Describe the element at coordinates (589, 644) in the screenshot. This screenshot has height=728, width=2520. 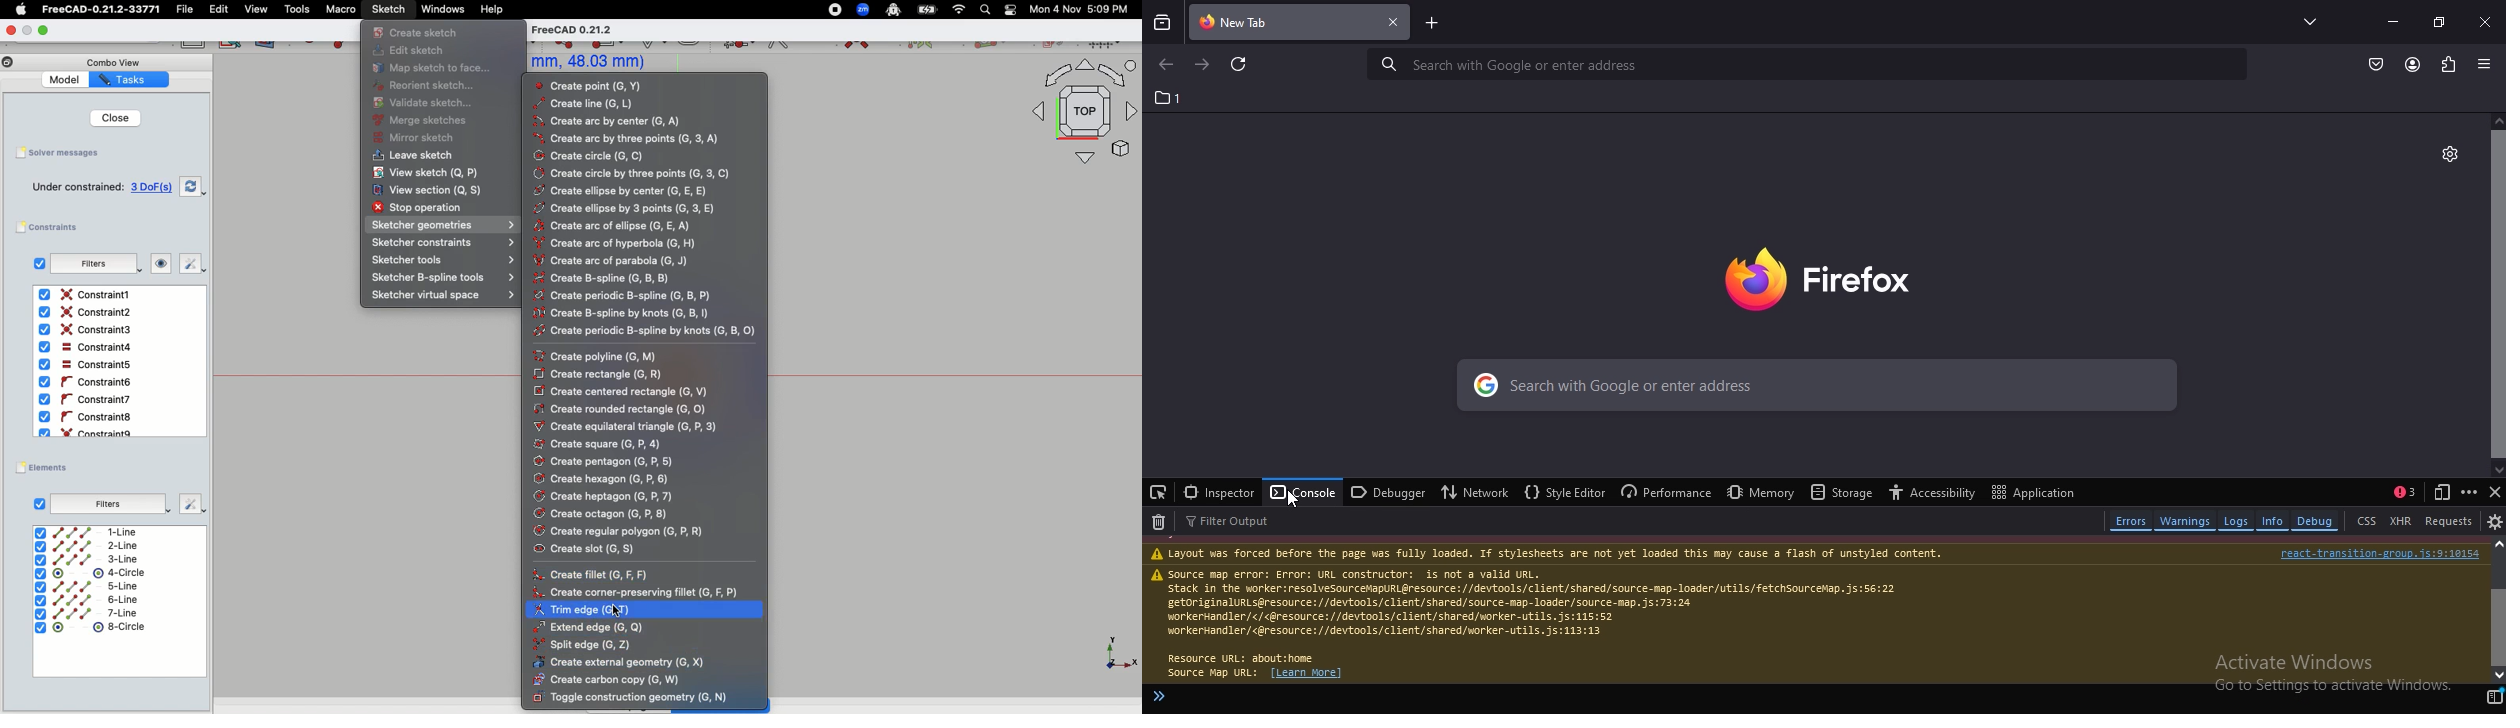
I see `Split edge (G, Z)` at that location.